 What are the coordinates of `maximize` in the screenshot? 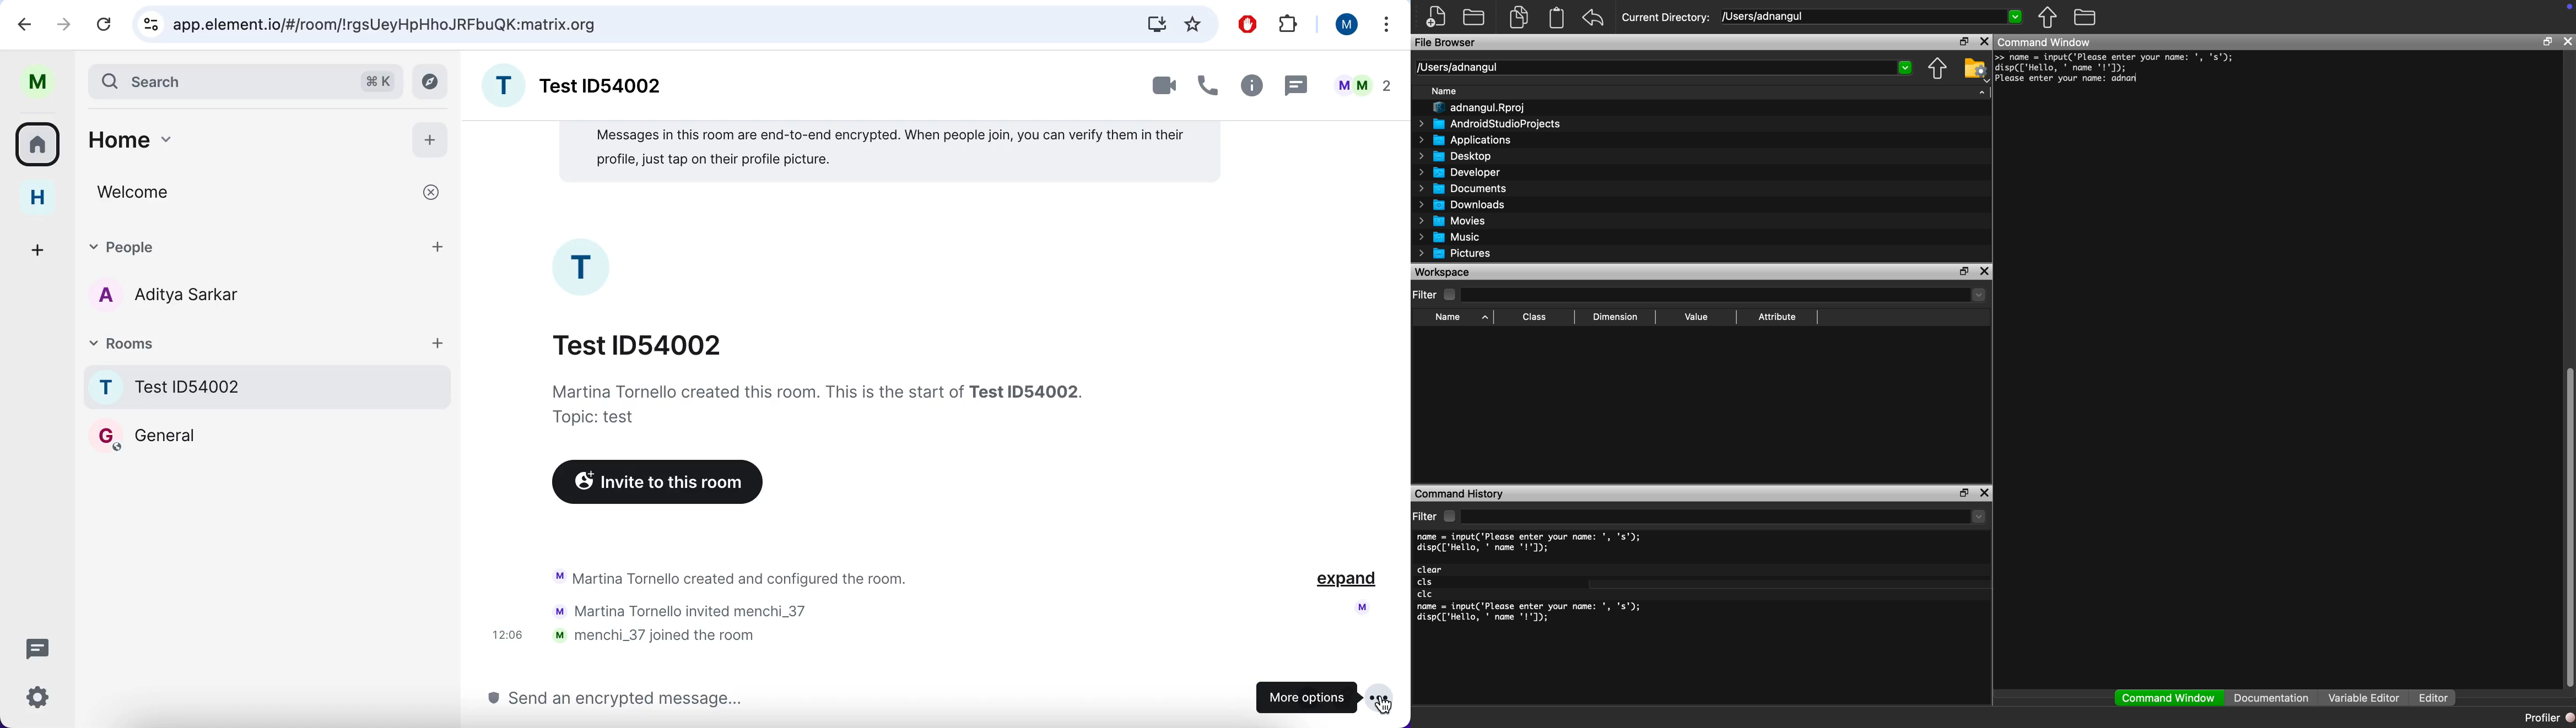 It's located at (1963, 493).